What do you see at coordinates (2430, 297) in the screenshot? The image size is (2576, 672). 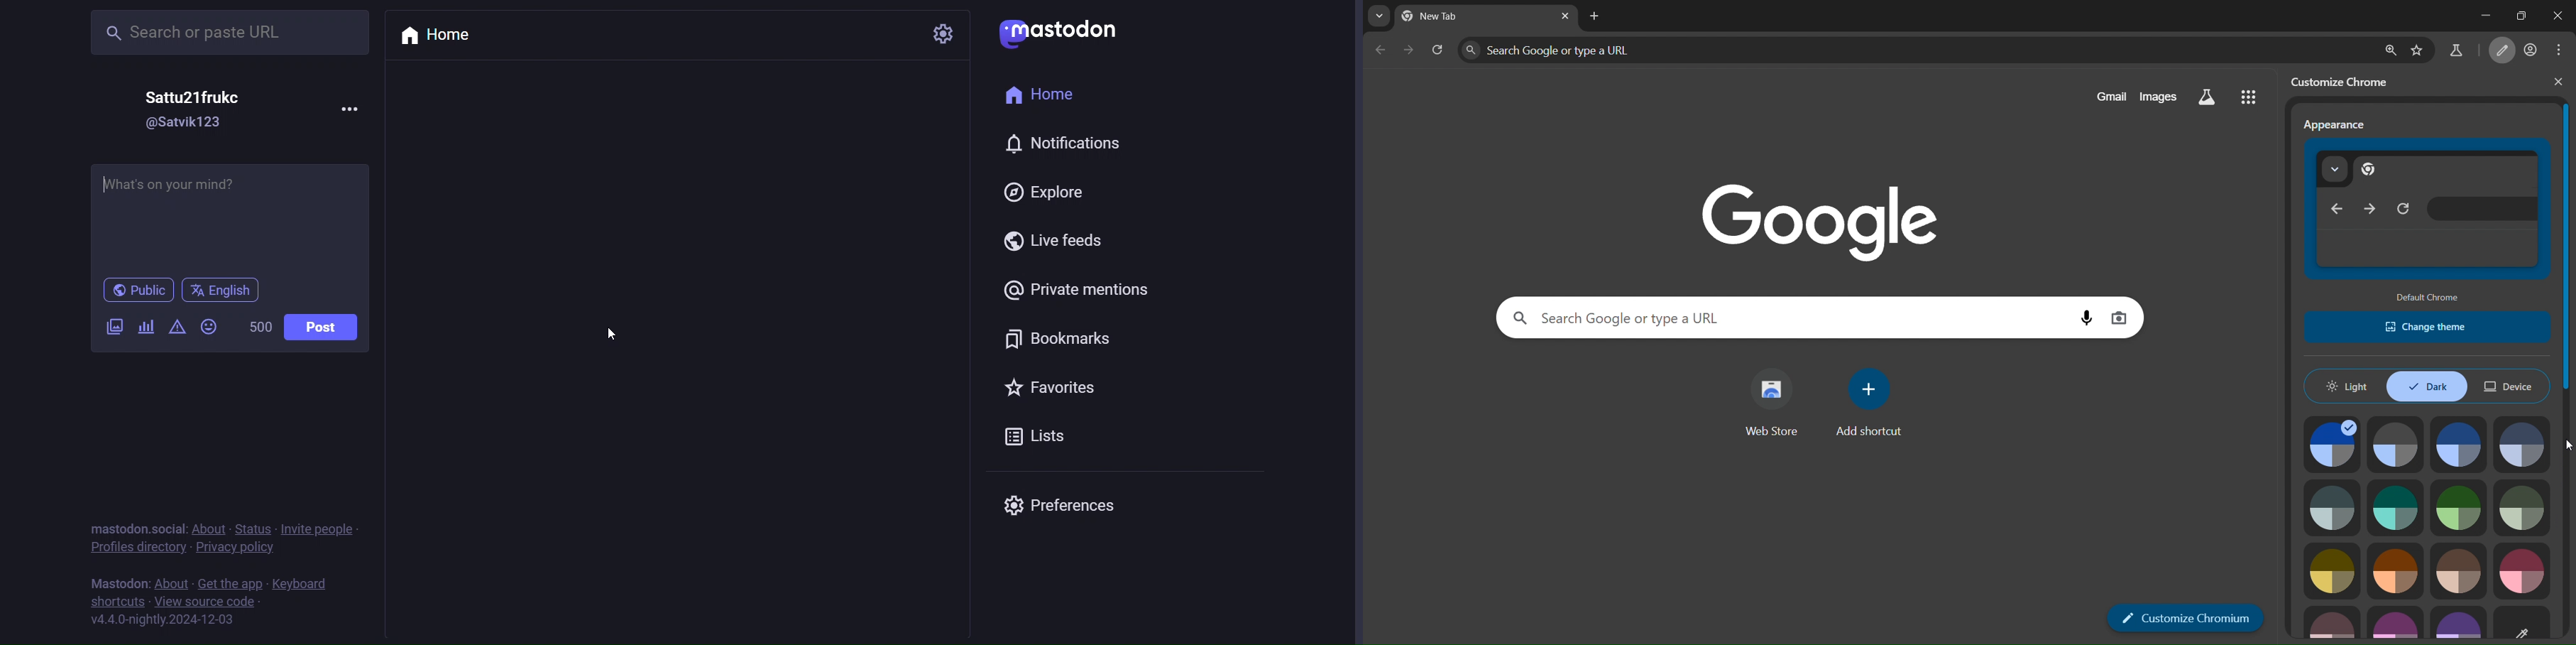 I see `default chrome` at bounding box center [2430, 297].